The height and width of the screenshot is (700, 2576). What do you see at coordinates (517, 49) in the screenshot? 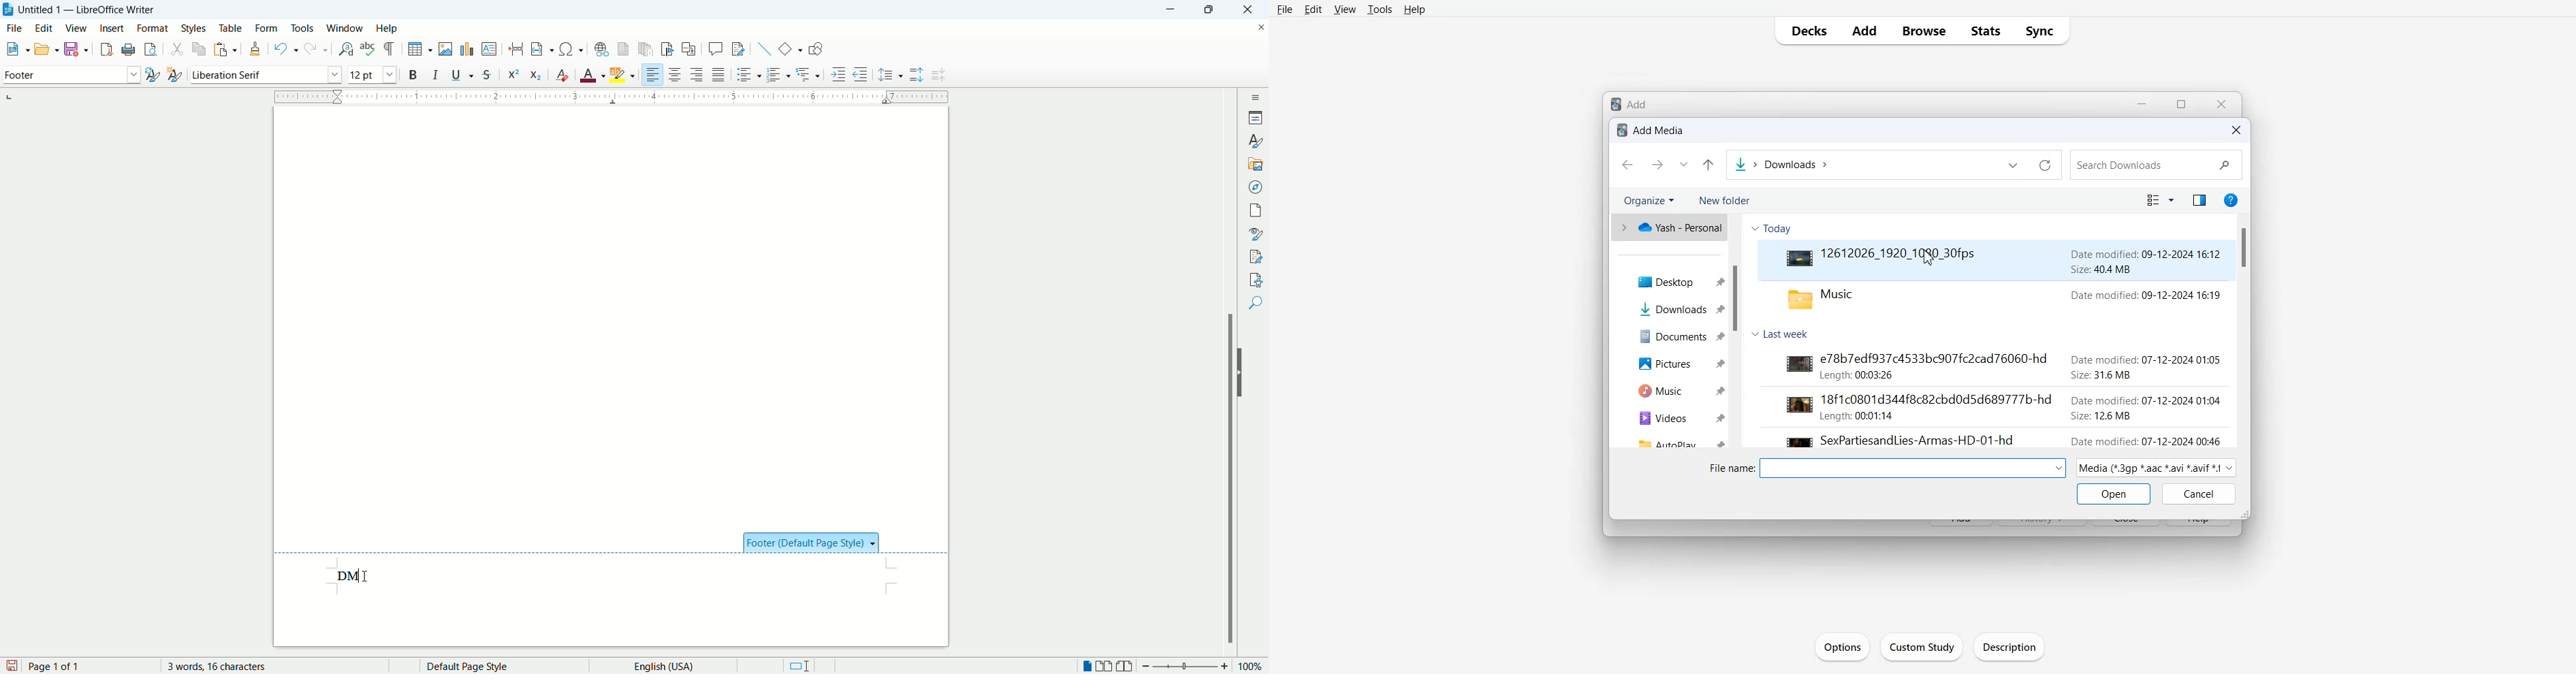
I see `insert page break` at bounding box center [517, 49].